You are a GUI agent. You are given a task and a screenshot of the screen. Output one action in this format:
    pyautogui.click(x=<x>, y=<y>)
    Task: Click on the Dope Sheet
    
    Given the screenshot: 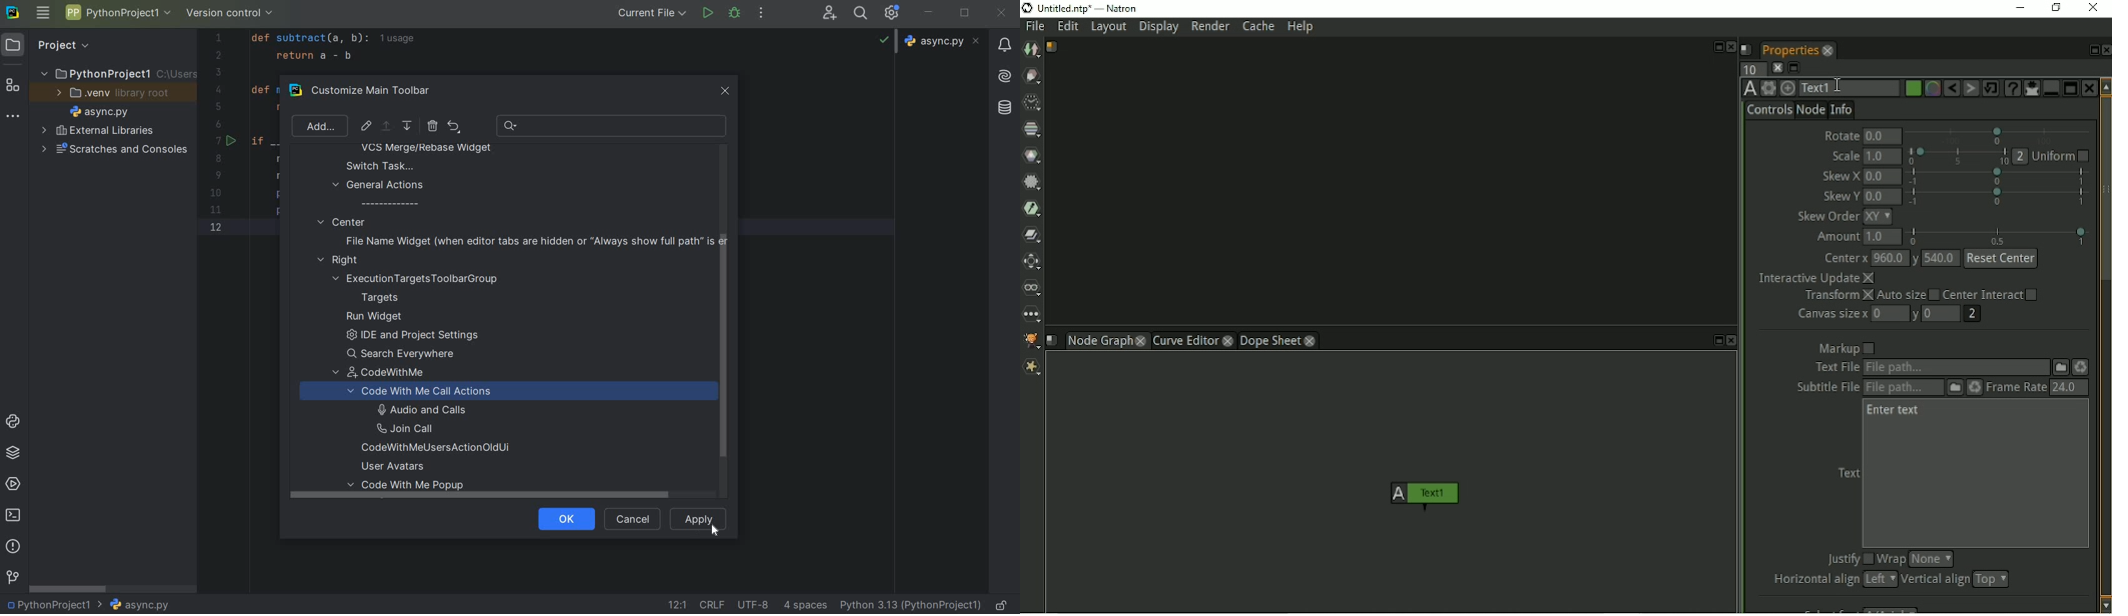 What is the action you would take?
    pyautogui.click(x=1270, y=340)
    